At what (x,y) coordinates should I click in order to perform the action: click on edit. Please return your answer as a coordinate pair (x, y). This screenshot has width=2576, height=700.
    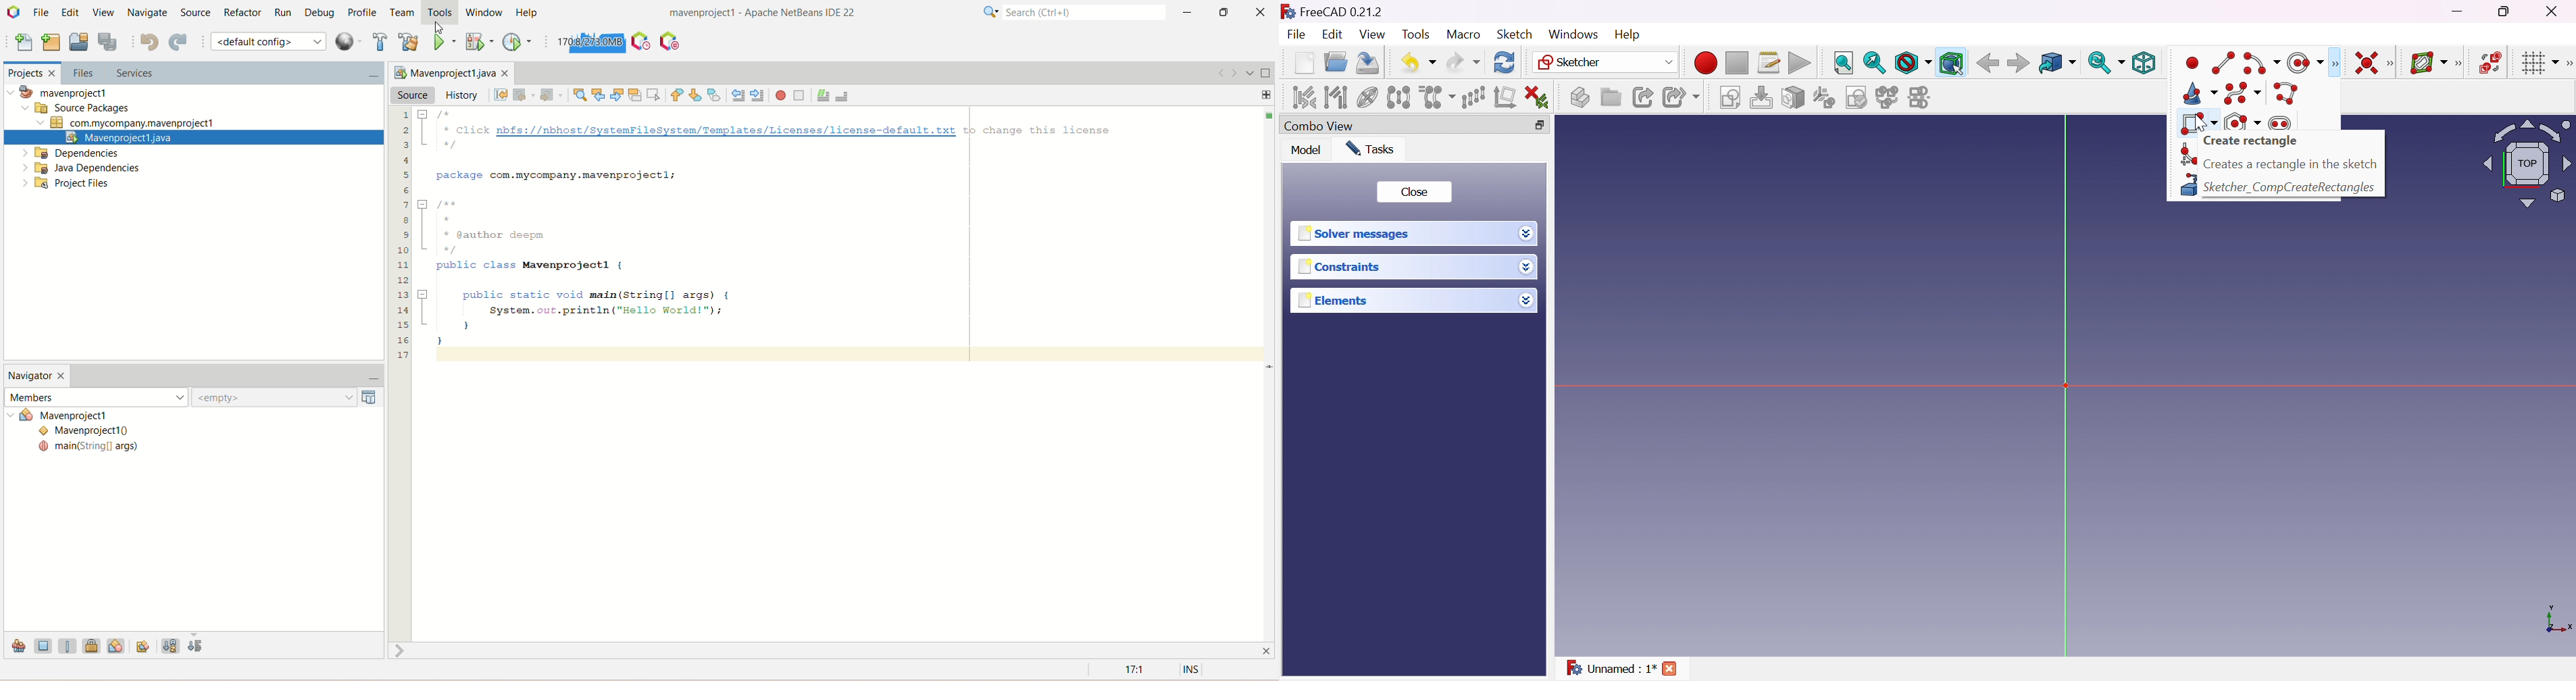
    Looking at the image, I should click on (69, 12).